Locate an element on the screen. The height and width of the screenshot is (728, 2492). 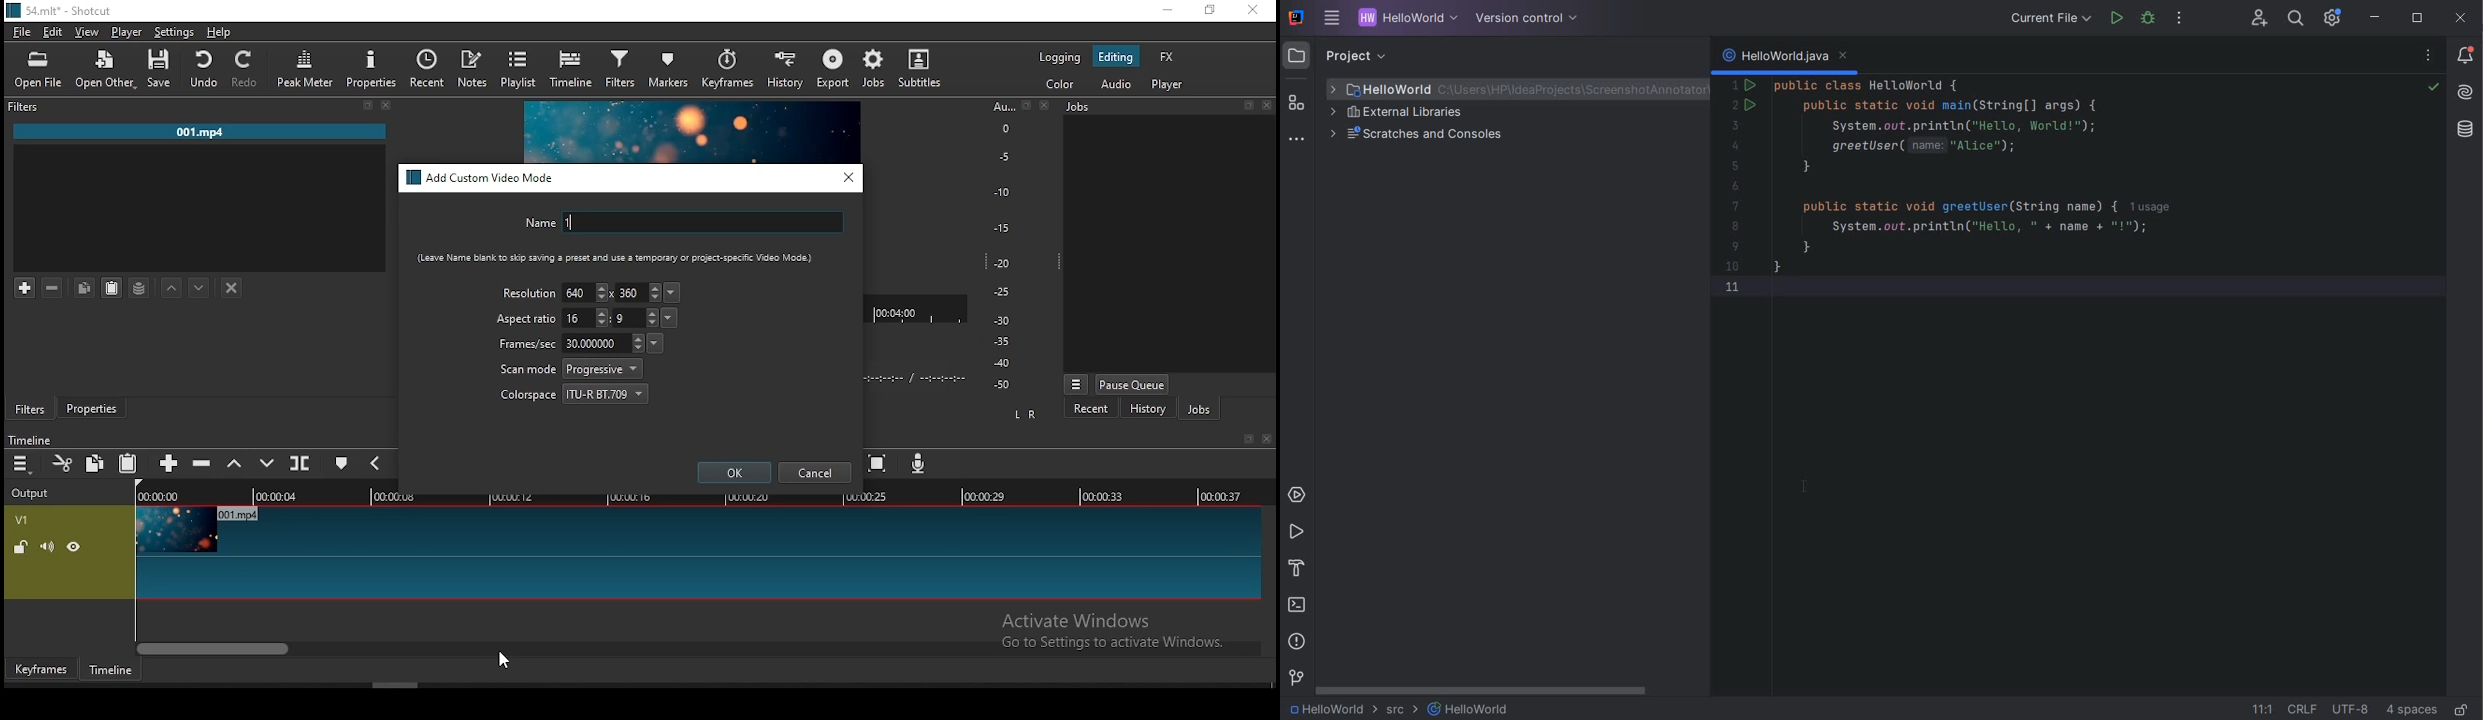
00:00:33 is located at coordinates (1103, 495).